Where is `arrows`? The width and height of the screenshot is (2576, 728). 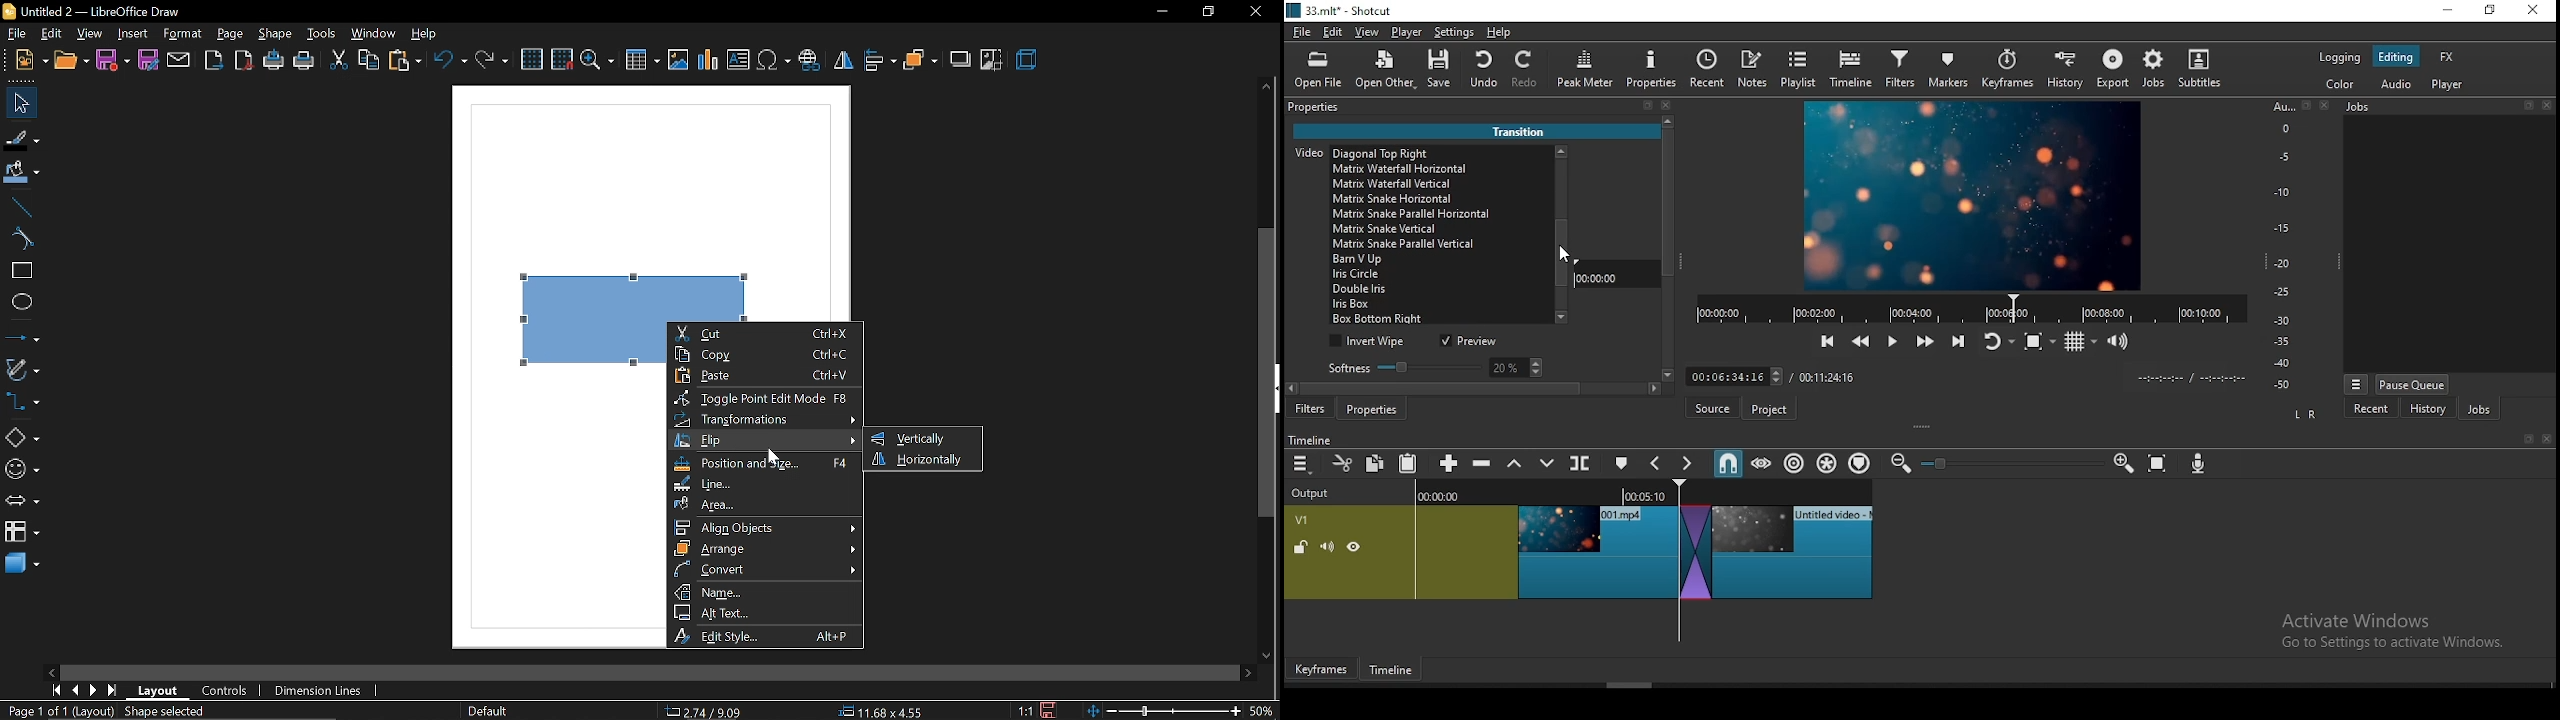
arrows is located at coordinates (22, 501).